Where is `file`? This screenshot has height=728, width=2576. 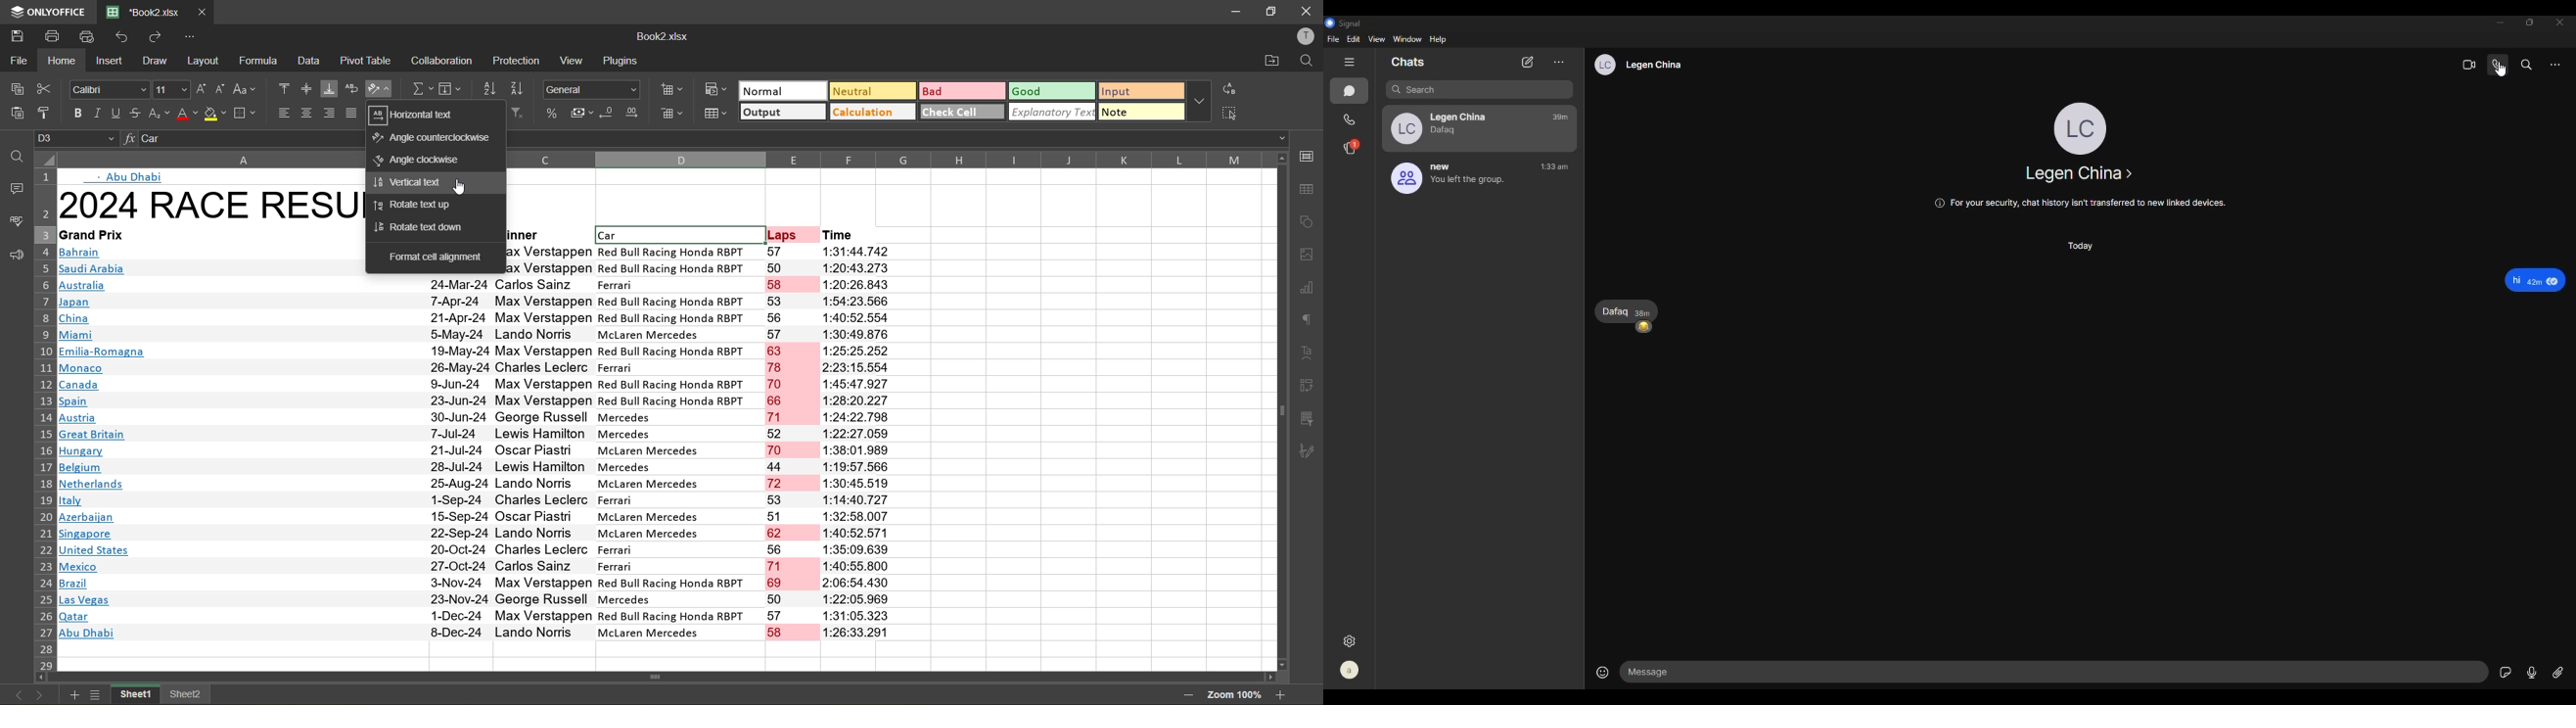
file is located at coordinates (1335, 39).